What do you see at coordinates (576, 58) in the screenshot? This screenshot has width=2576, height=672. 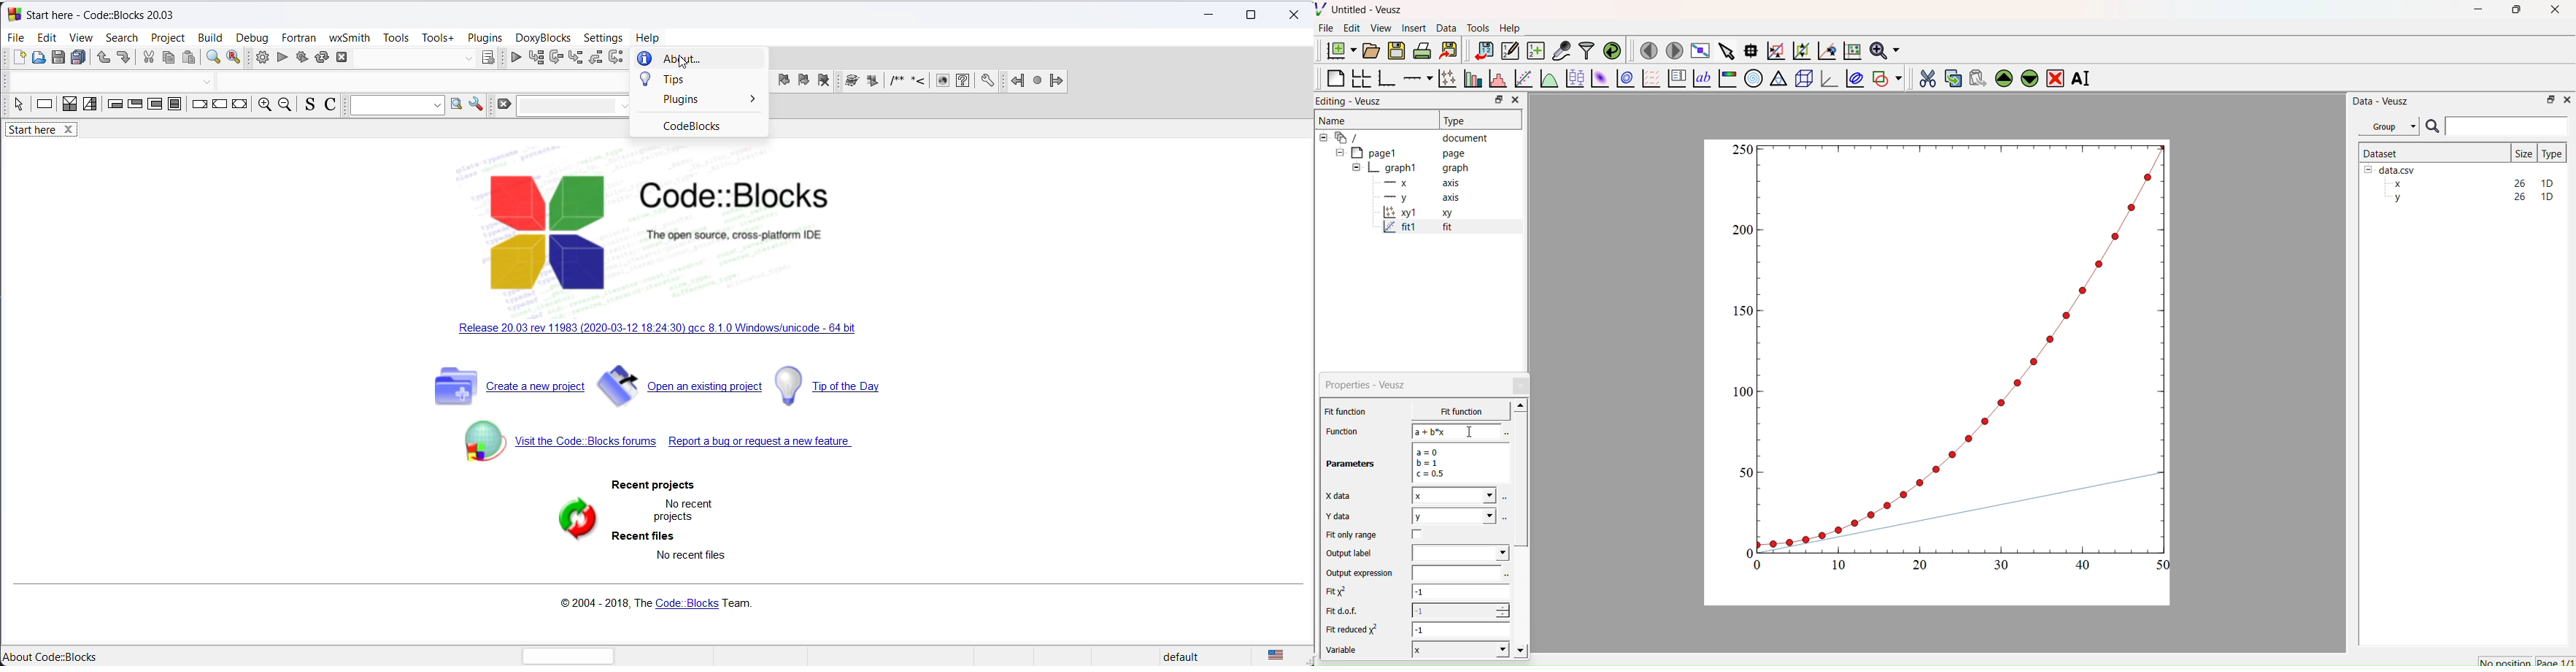 I see `step into` at bounding box center [576, 58].